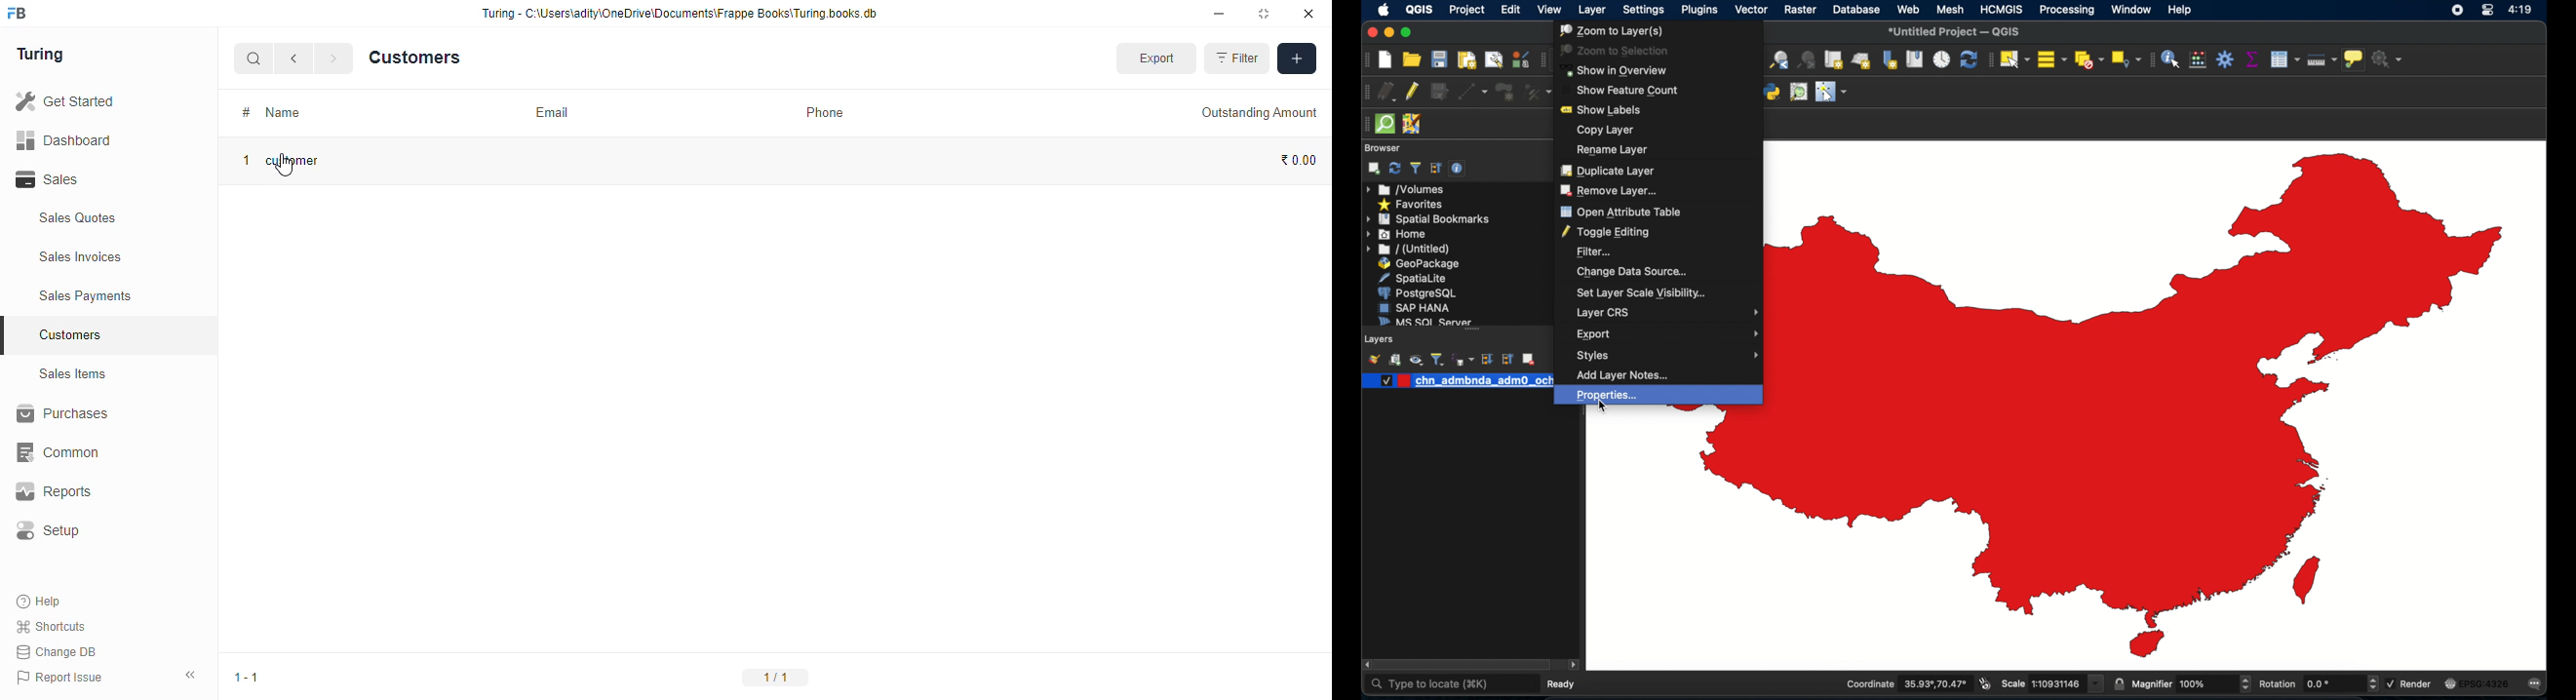 This screenshot has width=2576, height=700. Describe the element at coordinates (1472, 332) in the screenshot. I see `layers` at that location.